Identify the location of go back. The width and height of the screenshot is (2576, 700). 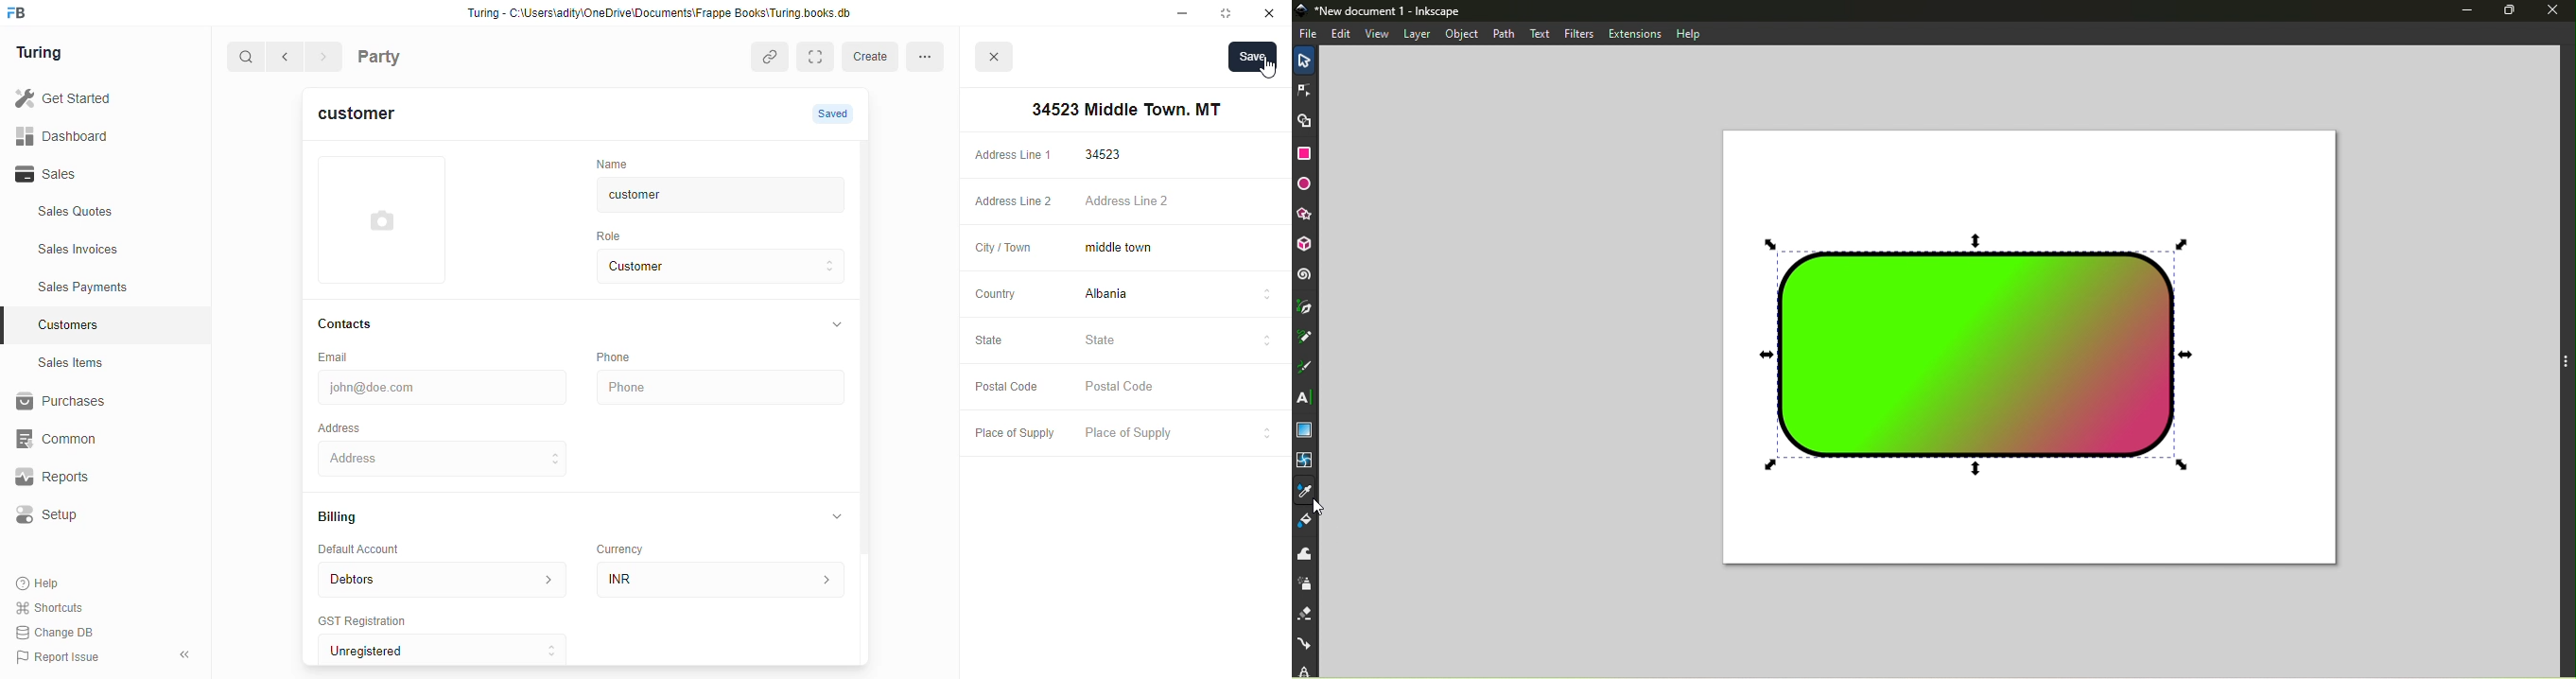
(288, 58).